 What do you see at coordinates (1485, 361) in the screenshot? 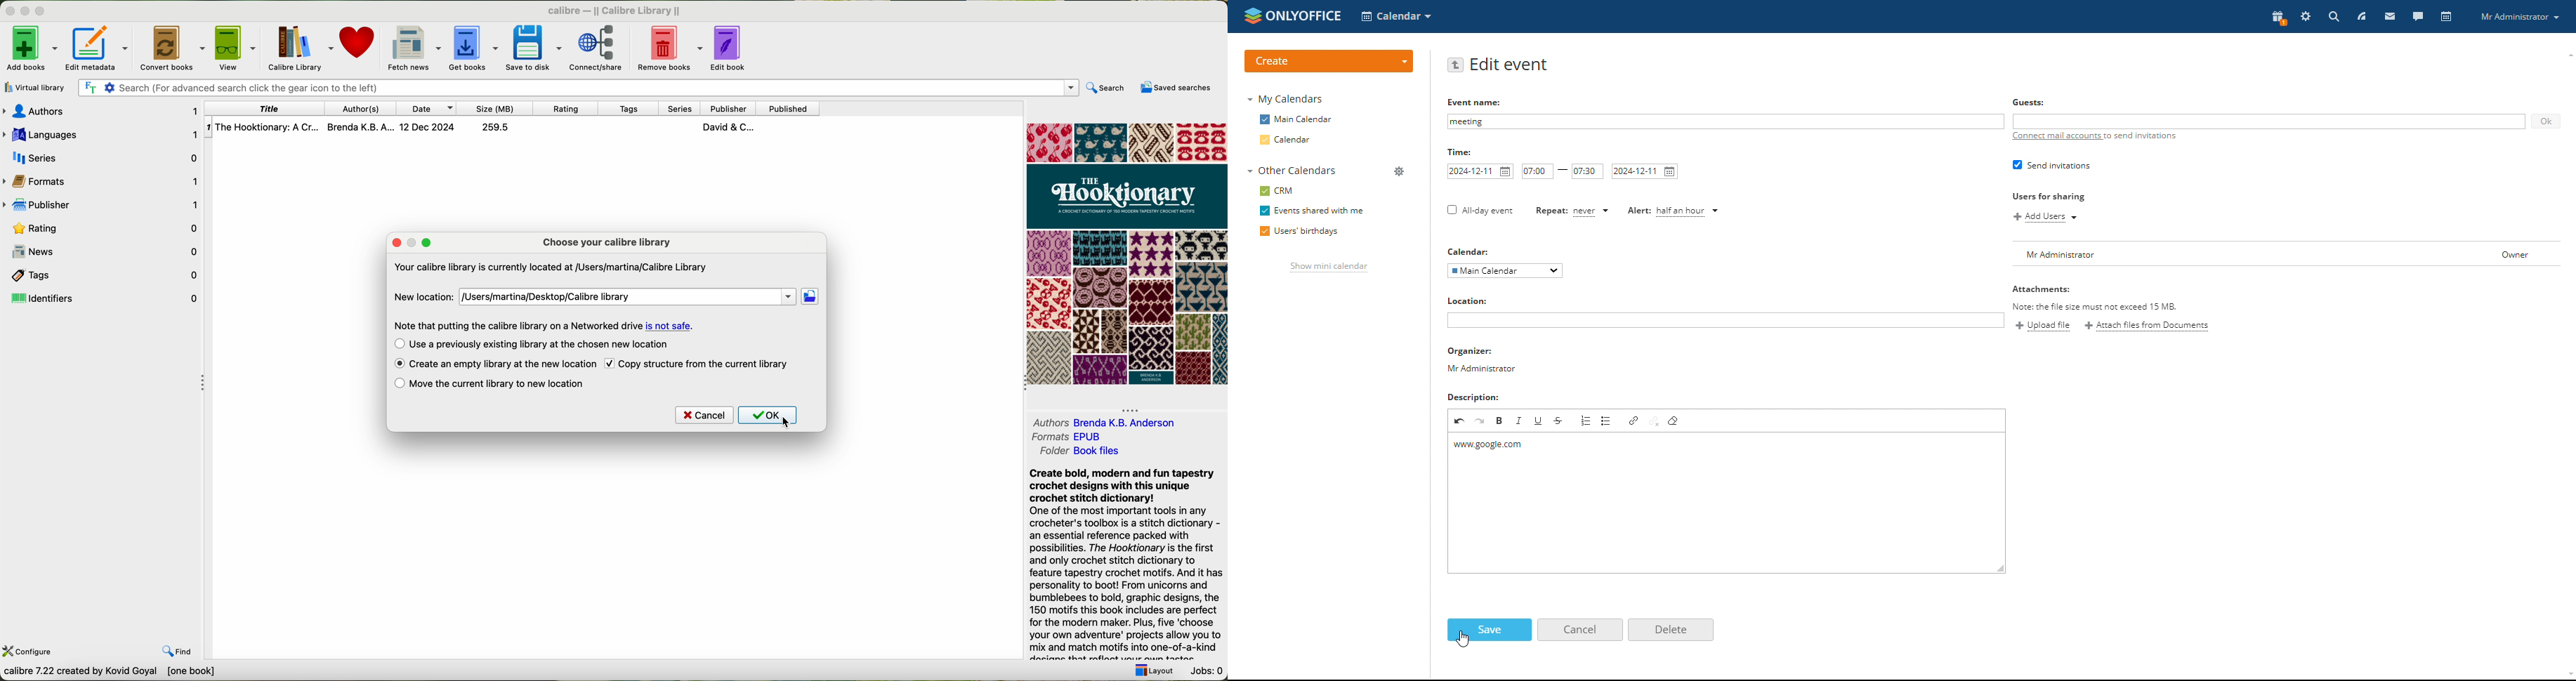
I see `organizer` at bounding box center [1485, 361].